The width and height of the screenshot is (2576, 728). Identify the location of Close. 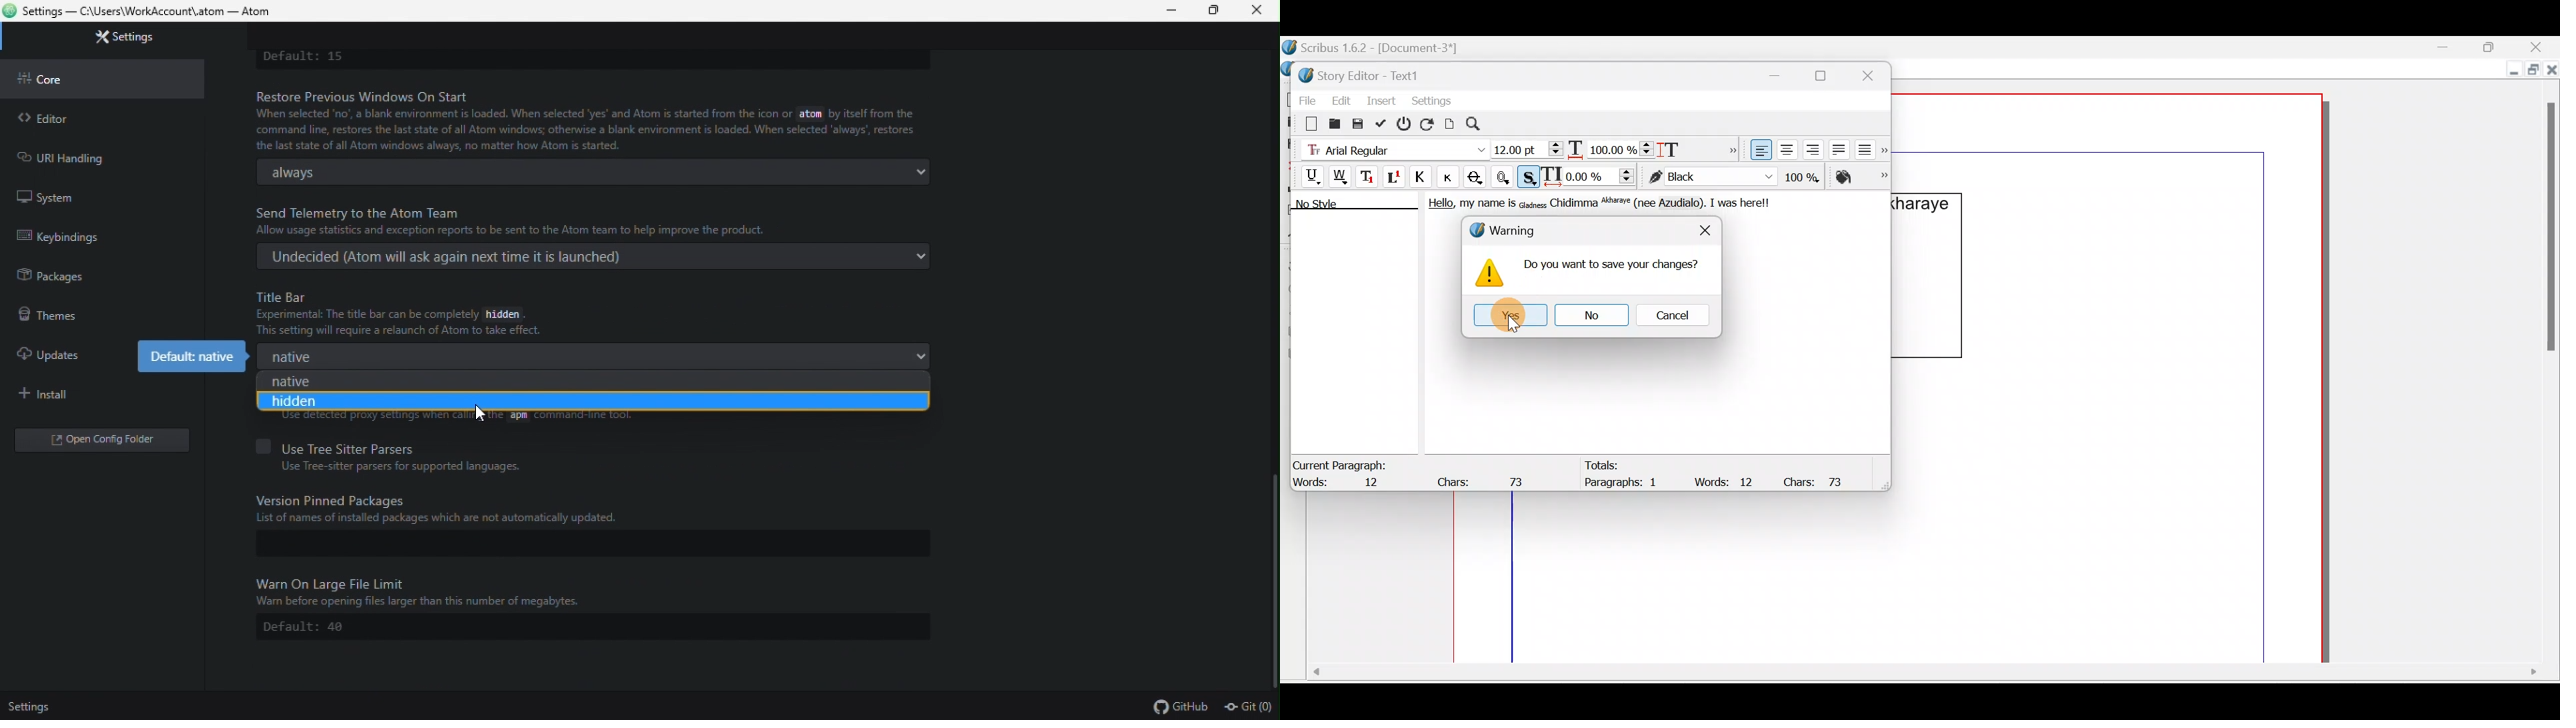
(2540, 47).